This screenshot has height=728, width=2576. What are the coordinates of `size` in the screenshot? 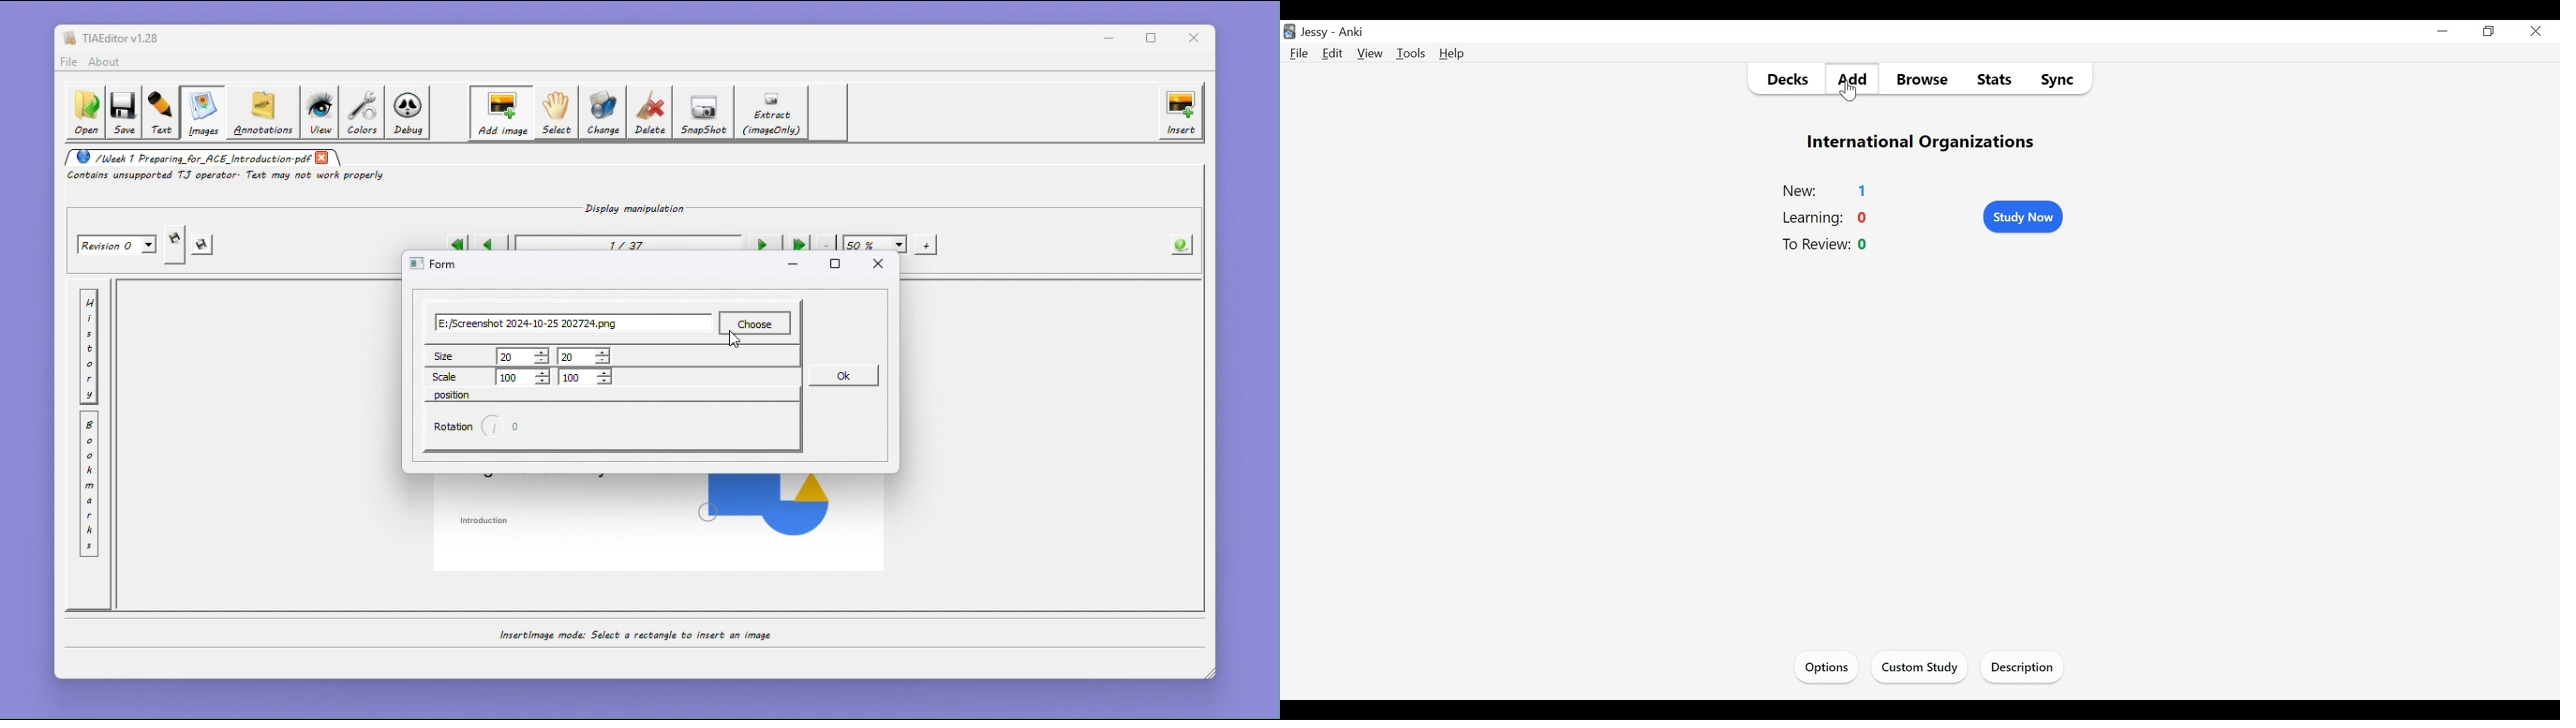 It's located at (459, 355).